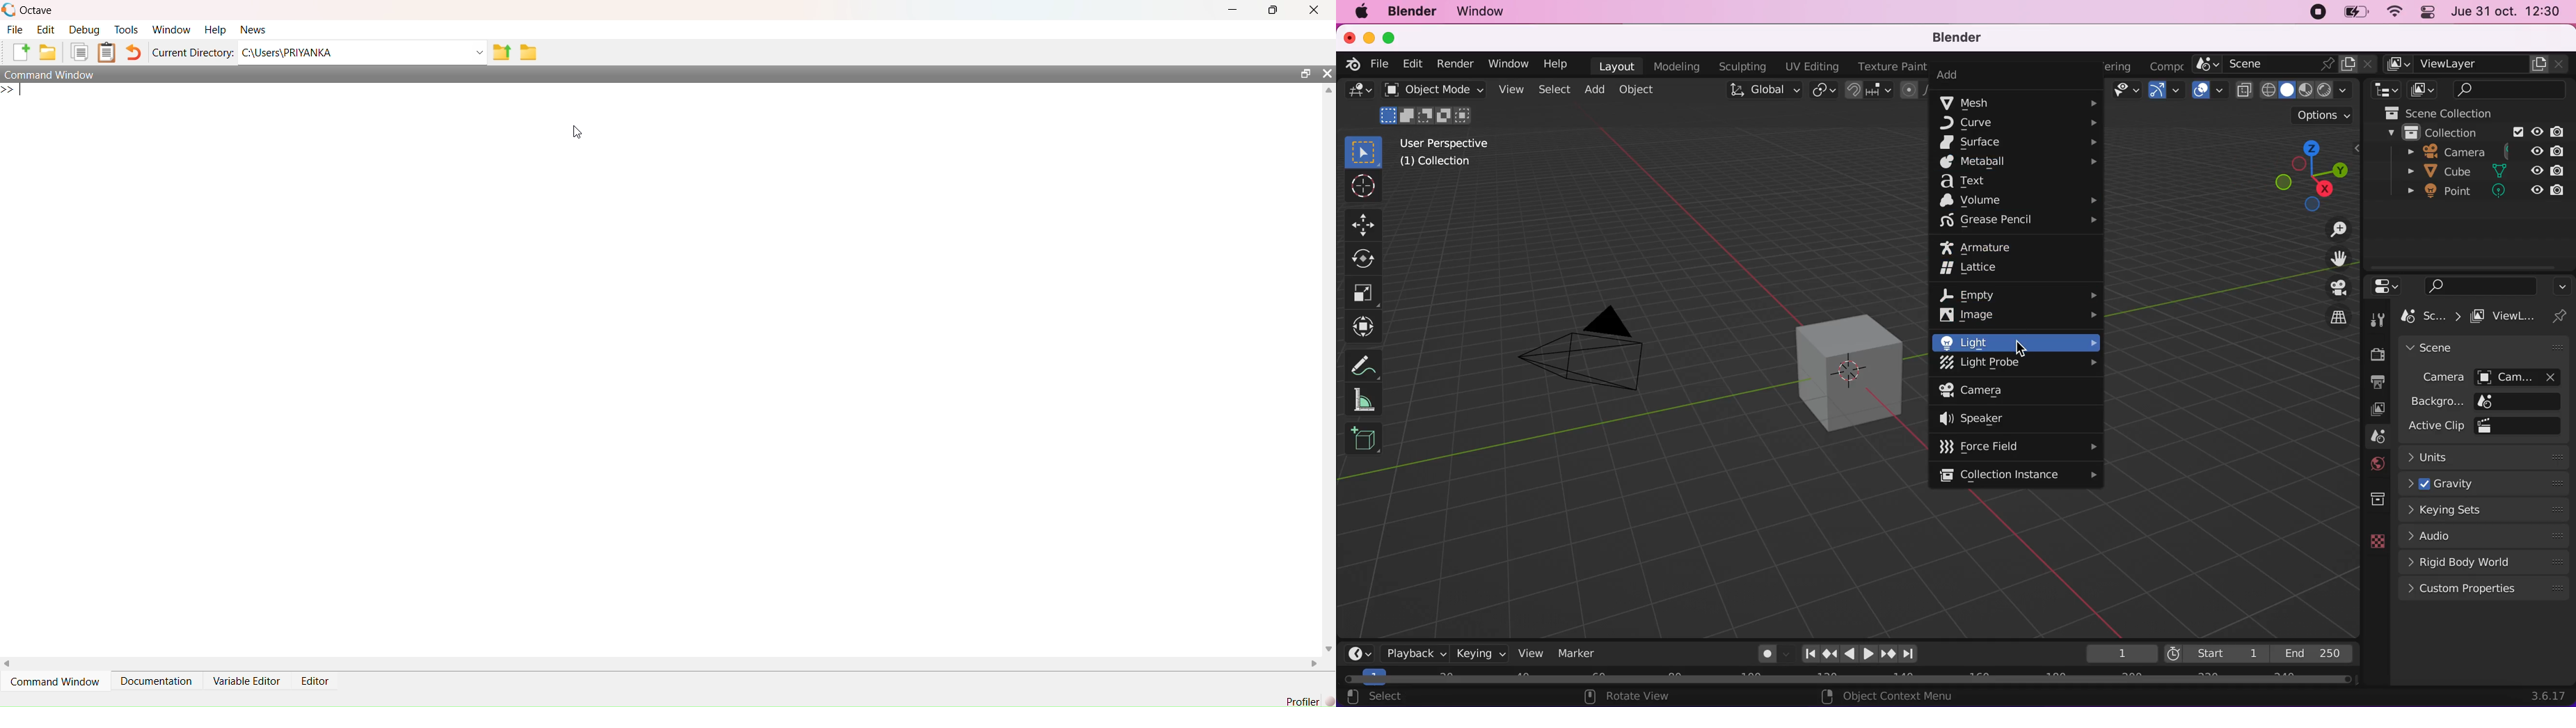  Describe the element at coordinates (193, 52) in the screenshot. I see `Current Directory:` at that location.